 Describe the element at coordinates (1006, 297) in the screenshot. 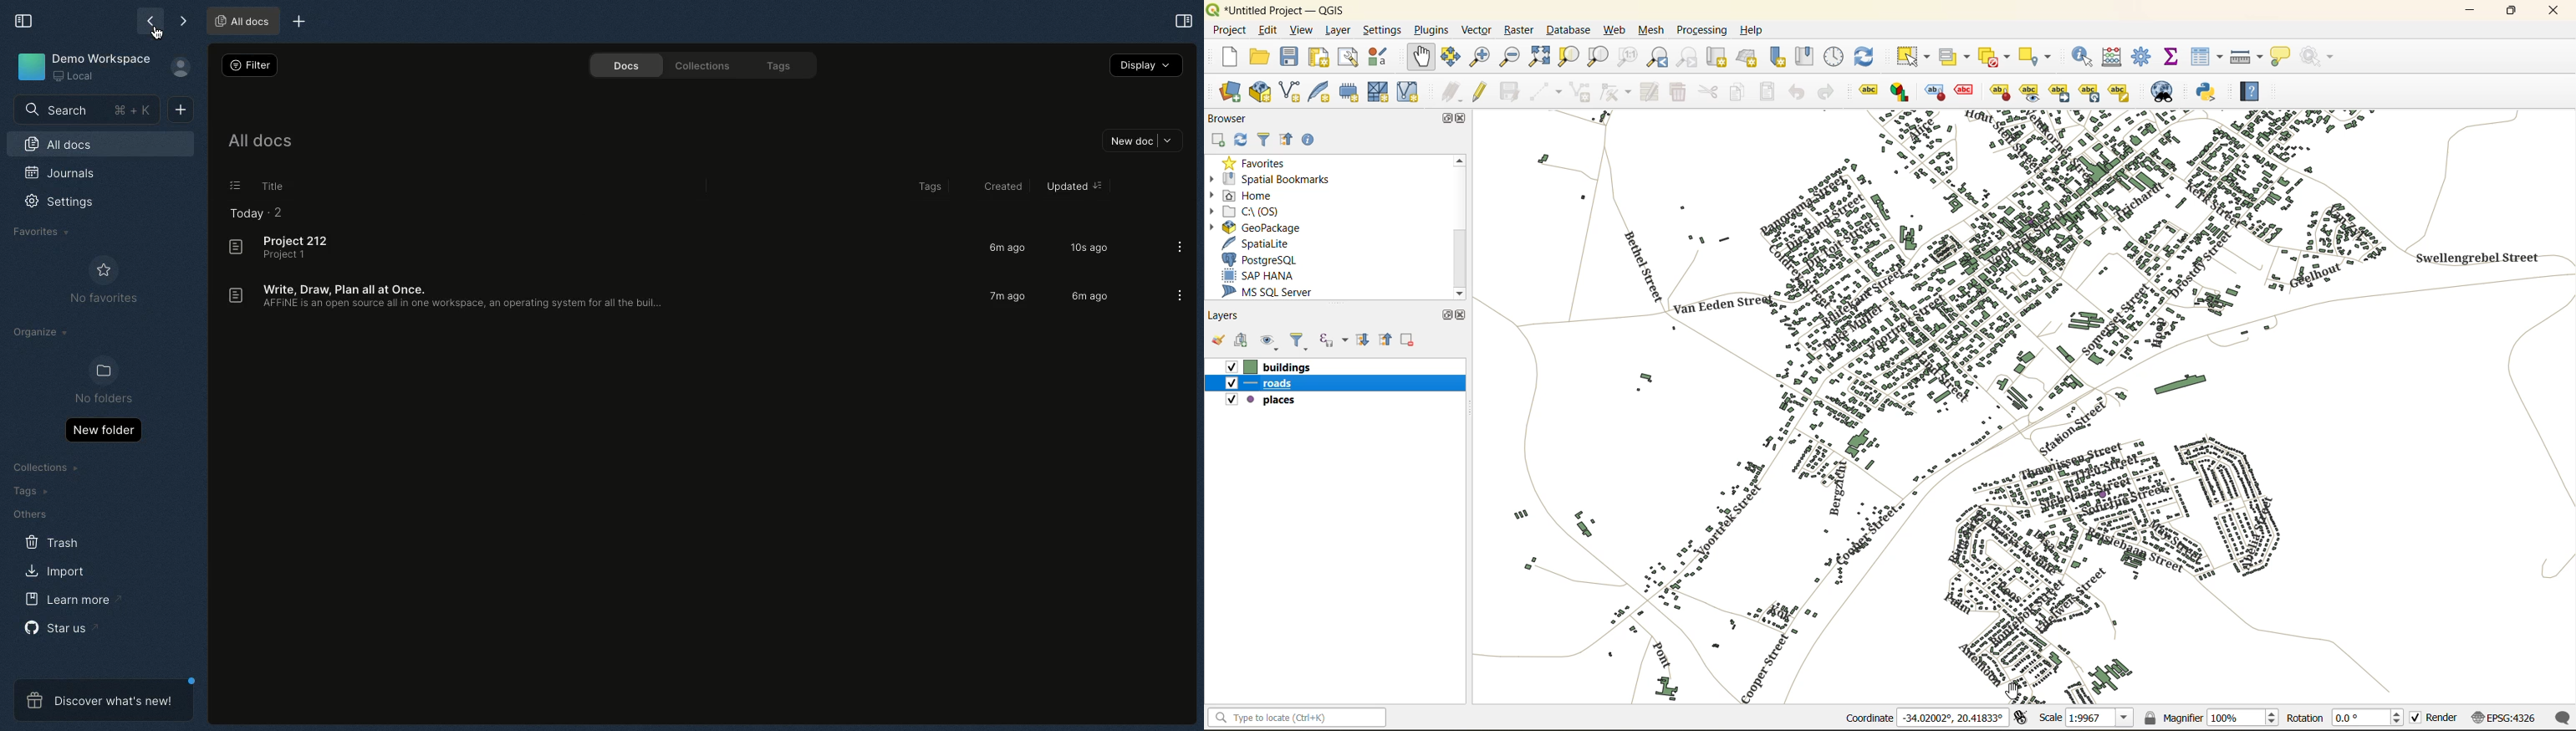

I see `7m ago` at that location.